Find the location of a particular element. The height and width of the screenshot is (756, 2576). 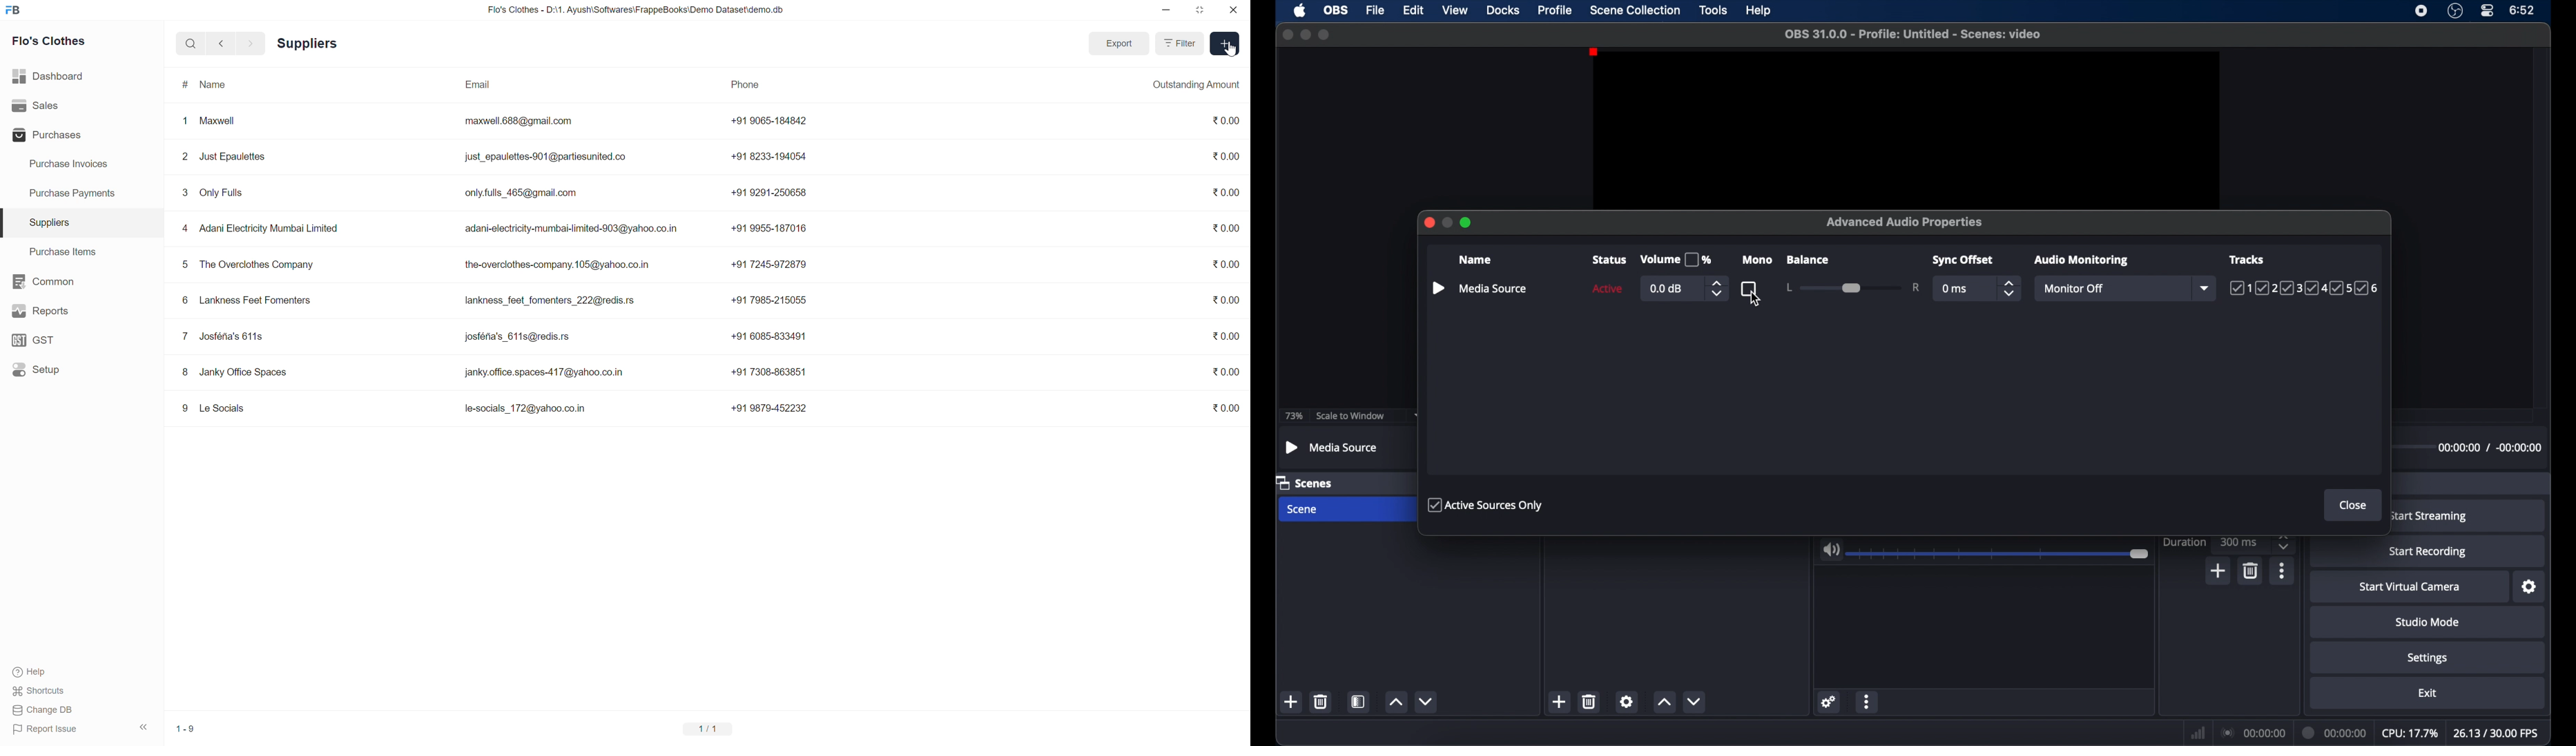

apple icon is located at coordinates (1299, 10).